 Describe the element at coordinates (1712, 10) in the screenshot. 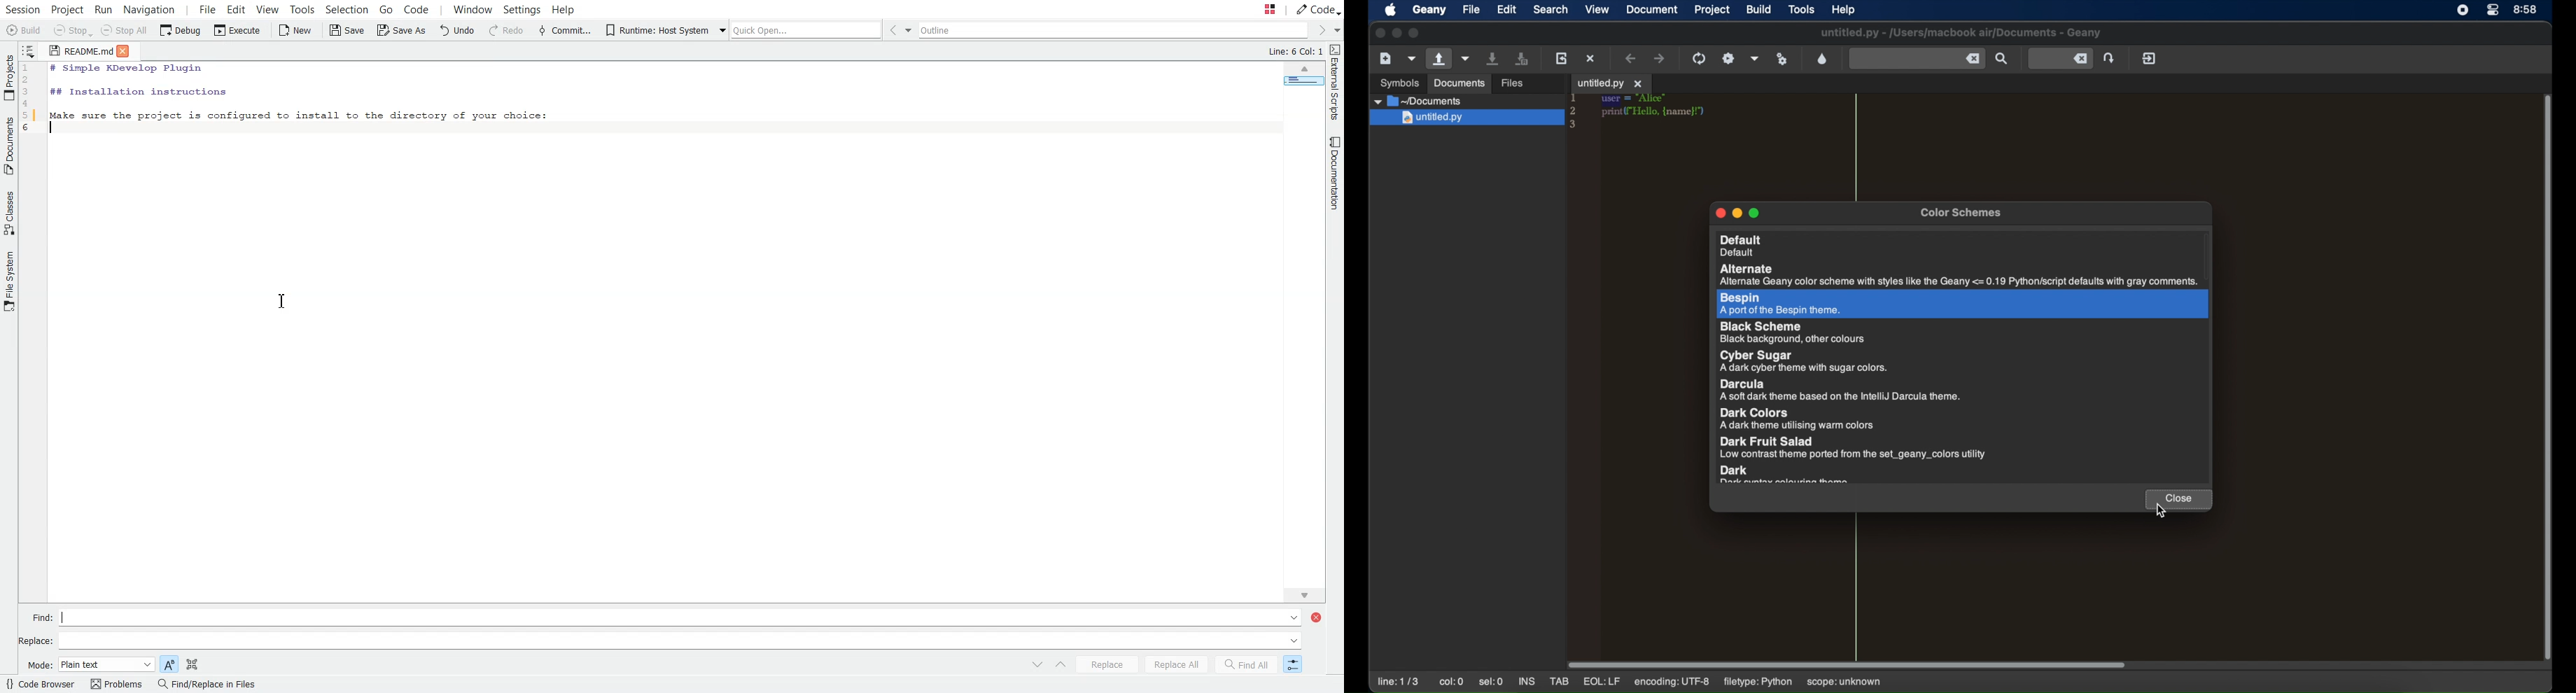

I see `project` at that location.